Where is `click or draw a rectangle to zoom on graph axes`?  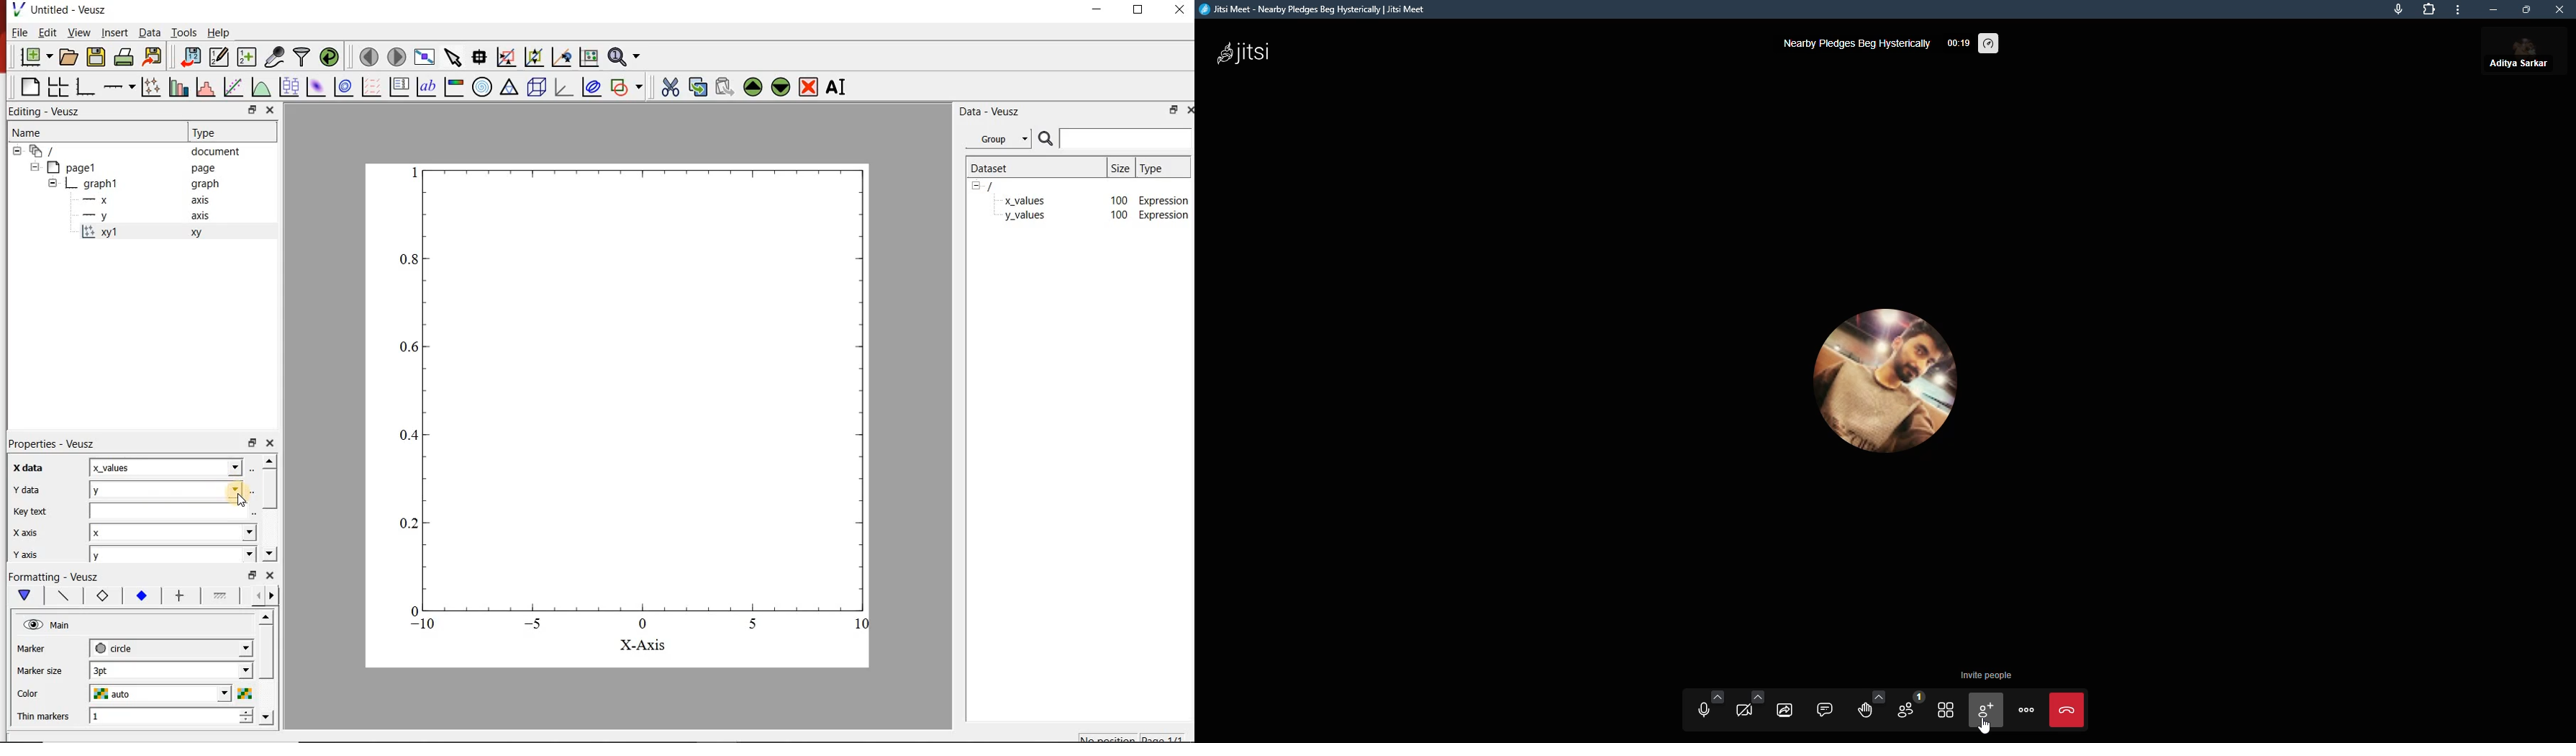 click or draw a rectangle to zoom on graph axes is located at coordinates (506, 57).